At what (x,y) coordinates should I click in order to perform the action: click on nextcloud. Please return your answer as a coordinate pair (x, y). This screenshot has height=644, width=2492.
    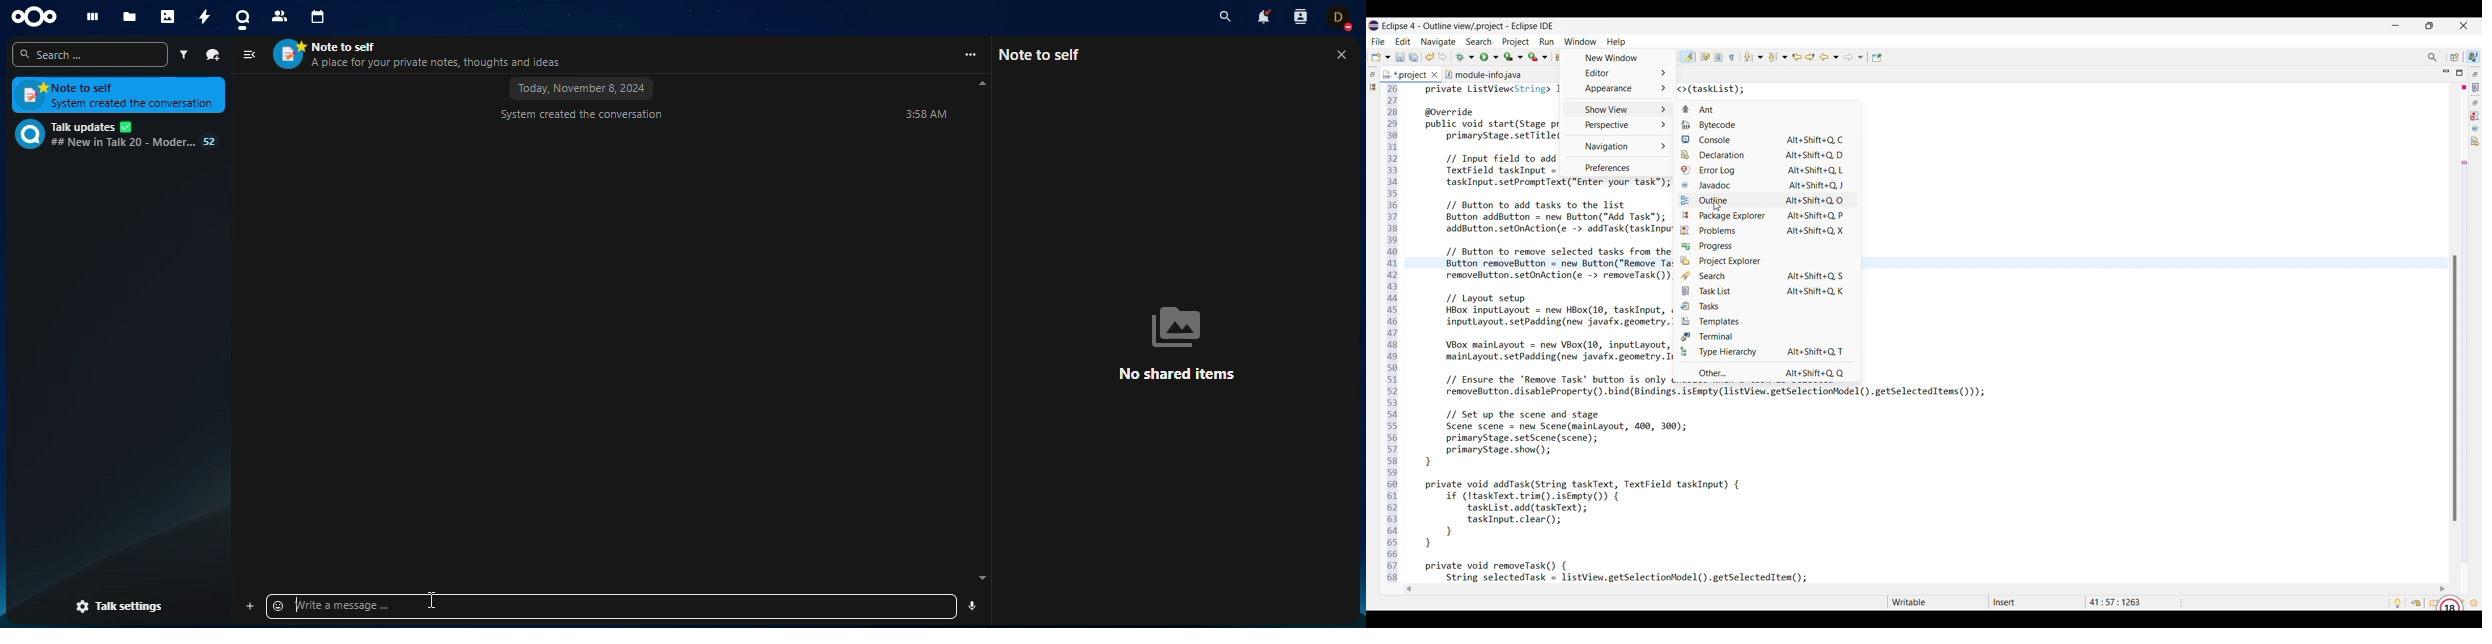
    Looking at the image, I should click on (40, 17).